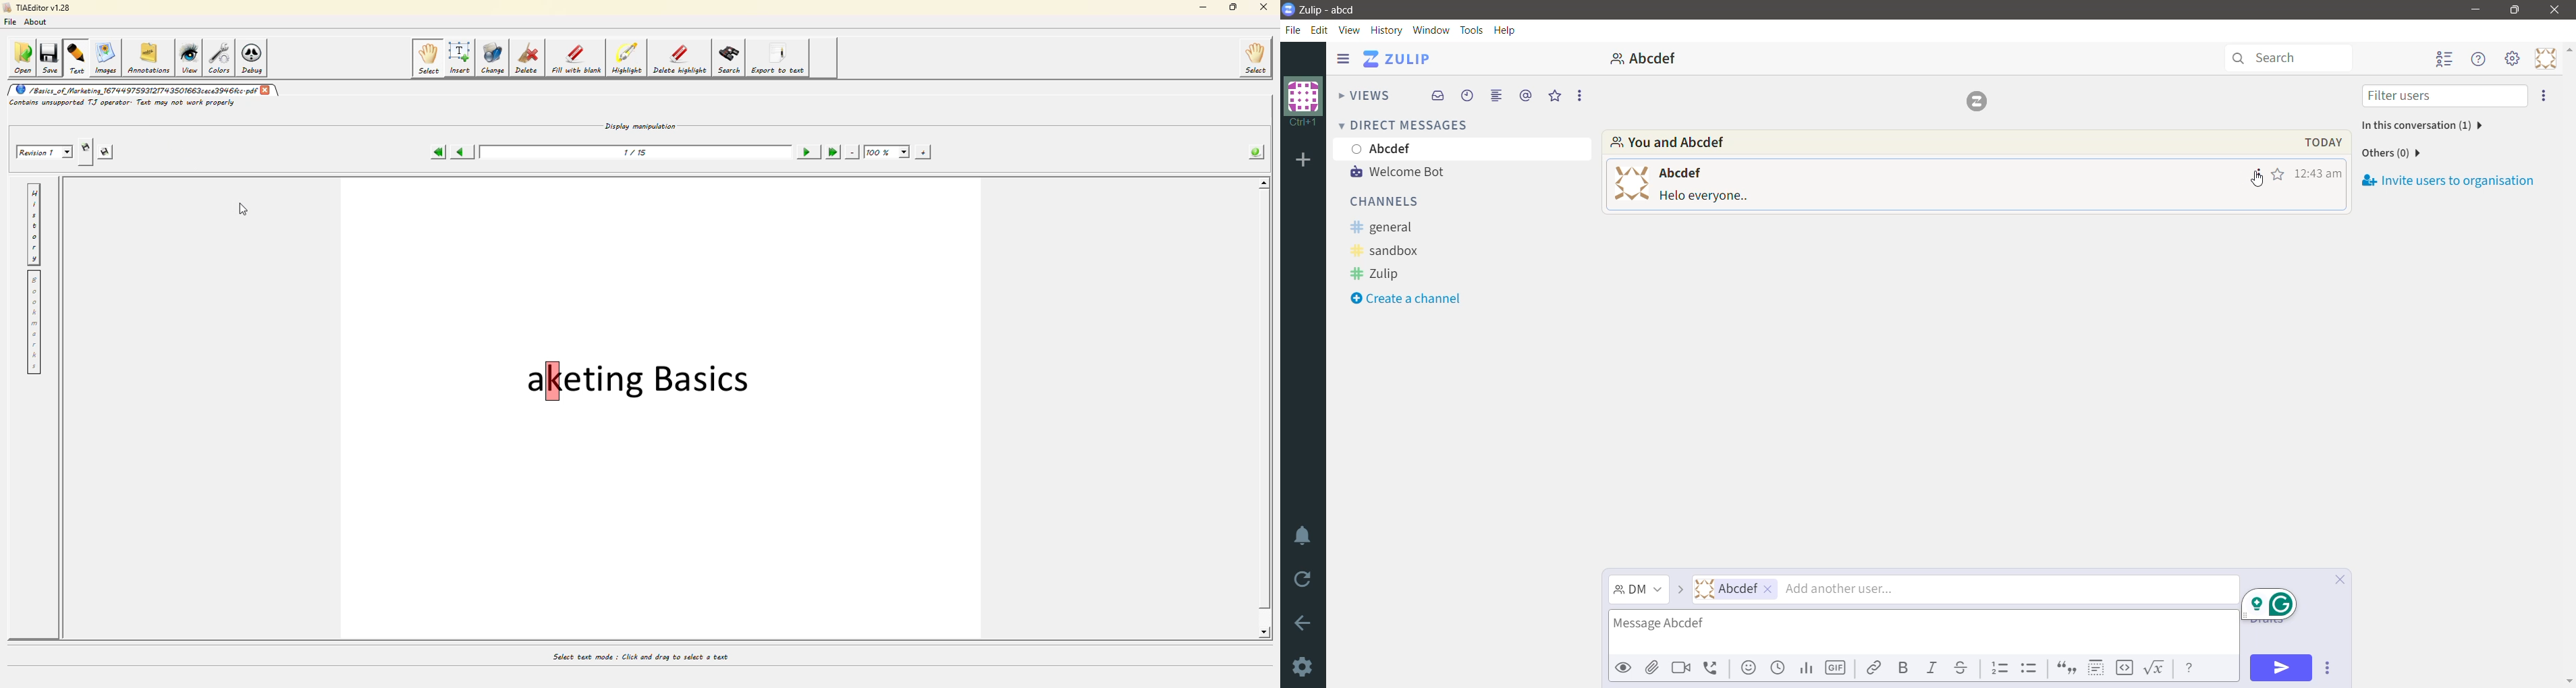 This screenshot has height=700, width=2576. I want to click on Invite users to organization, so click(2544, 96).